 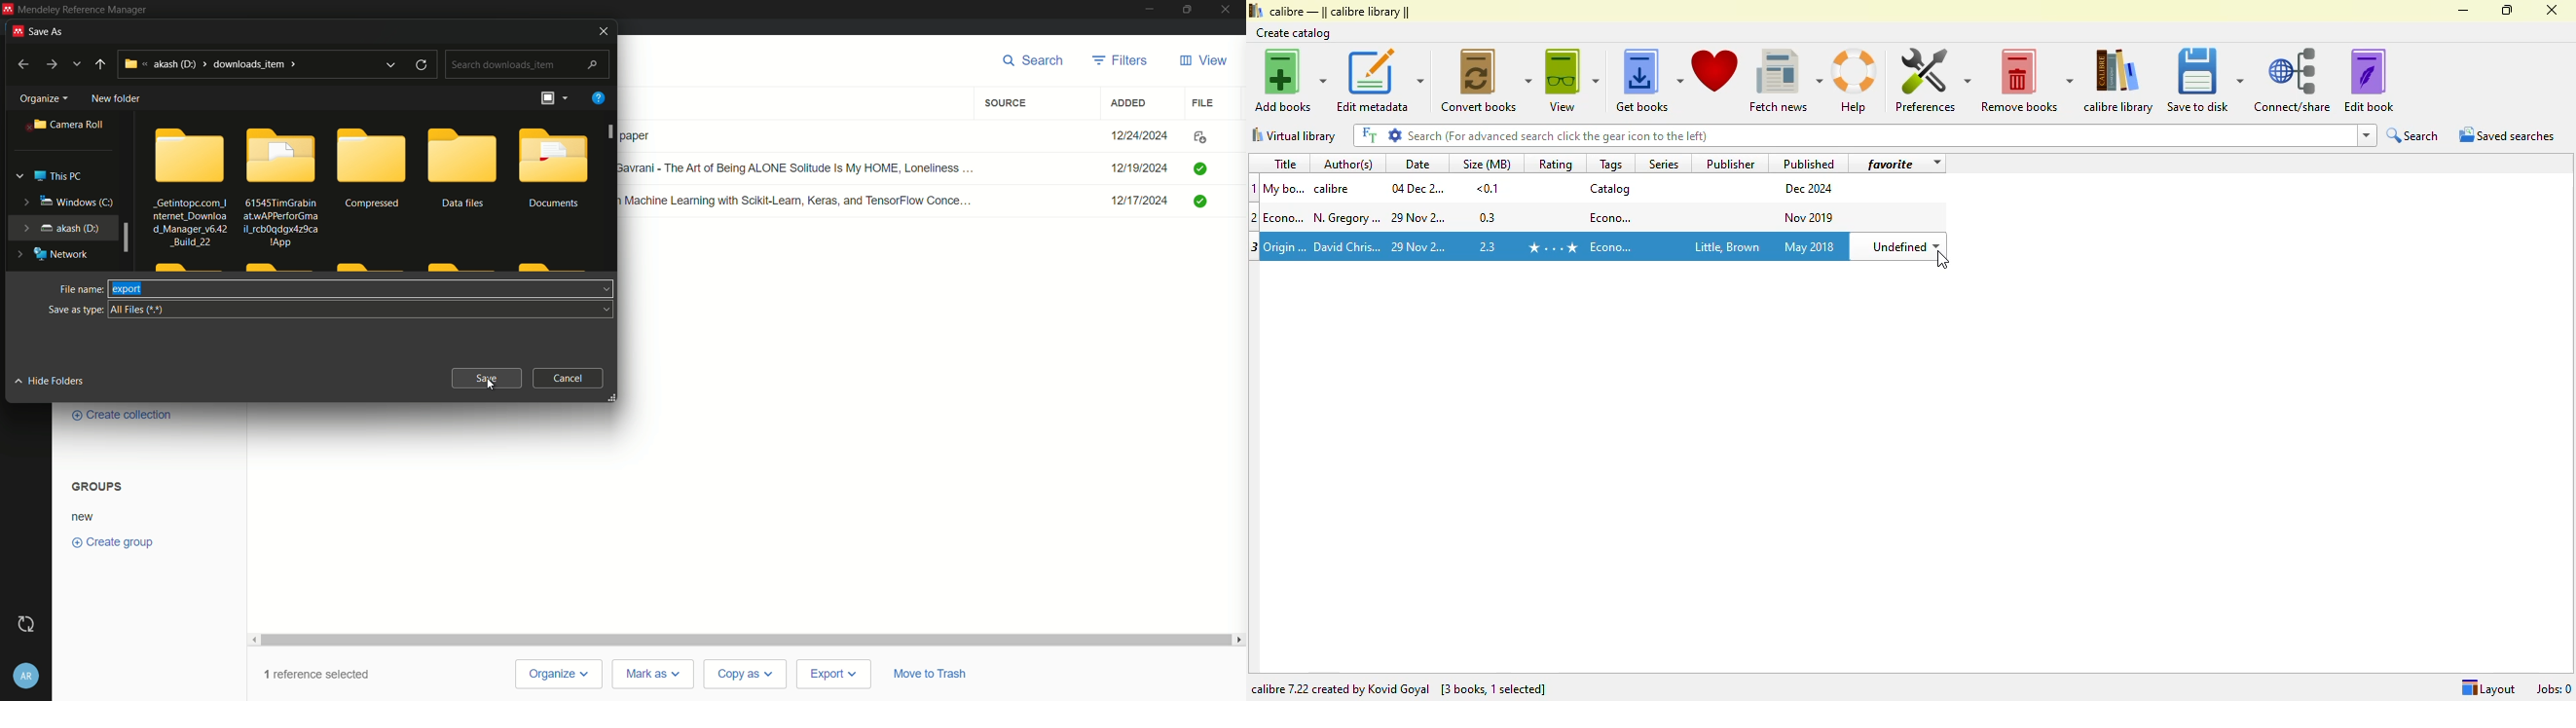 What do you see at coordinates (2464, 11) in the screenshot?
I see `minimize` at bounding box center [2464, 11].